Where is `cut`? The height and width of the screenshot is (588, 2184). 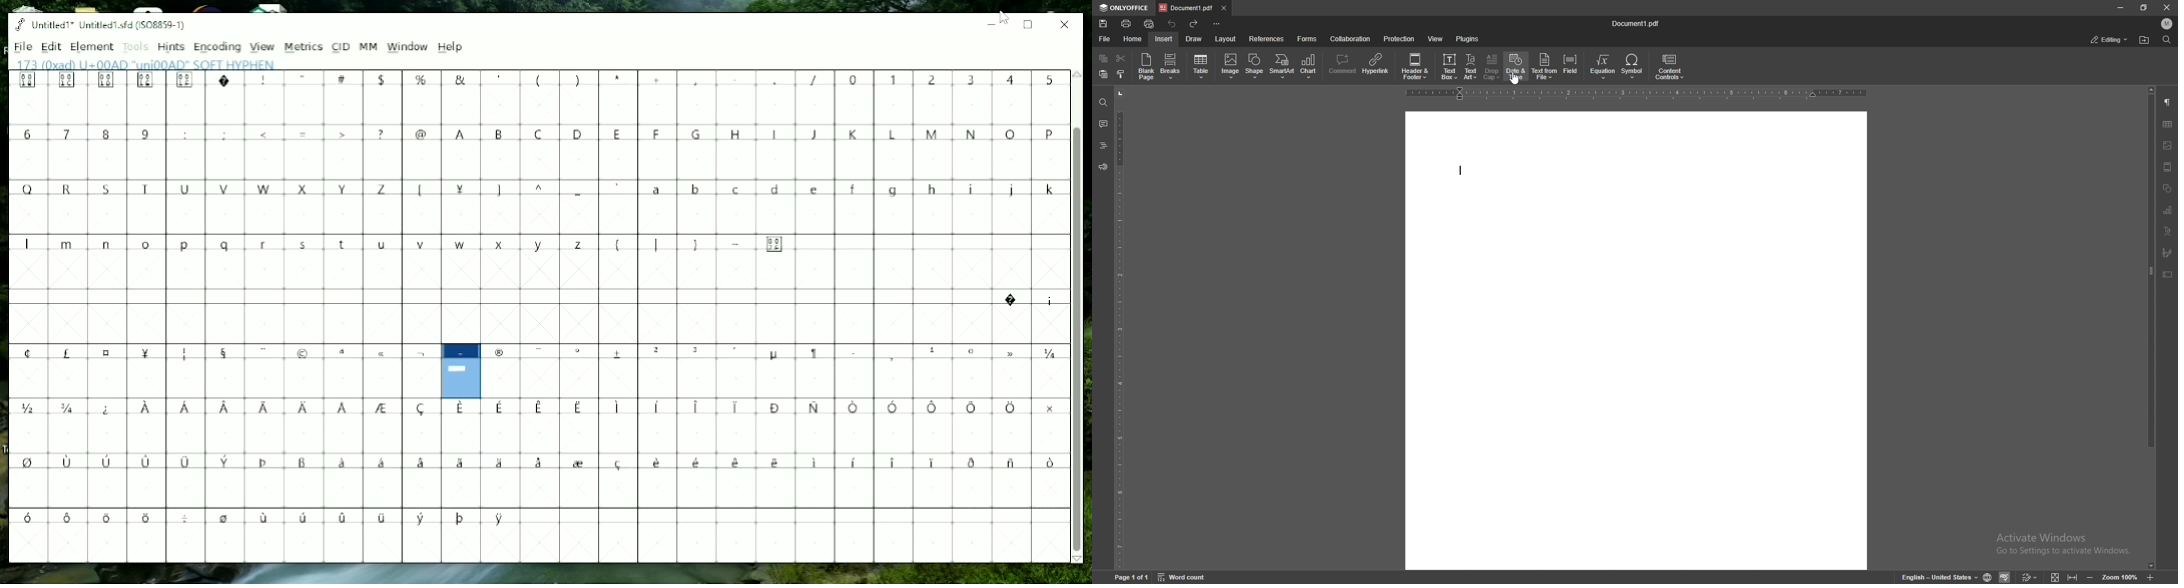 cut is located at coordinates (1120, 58).